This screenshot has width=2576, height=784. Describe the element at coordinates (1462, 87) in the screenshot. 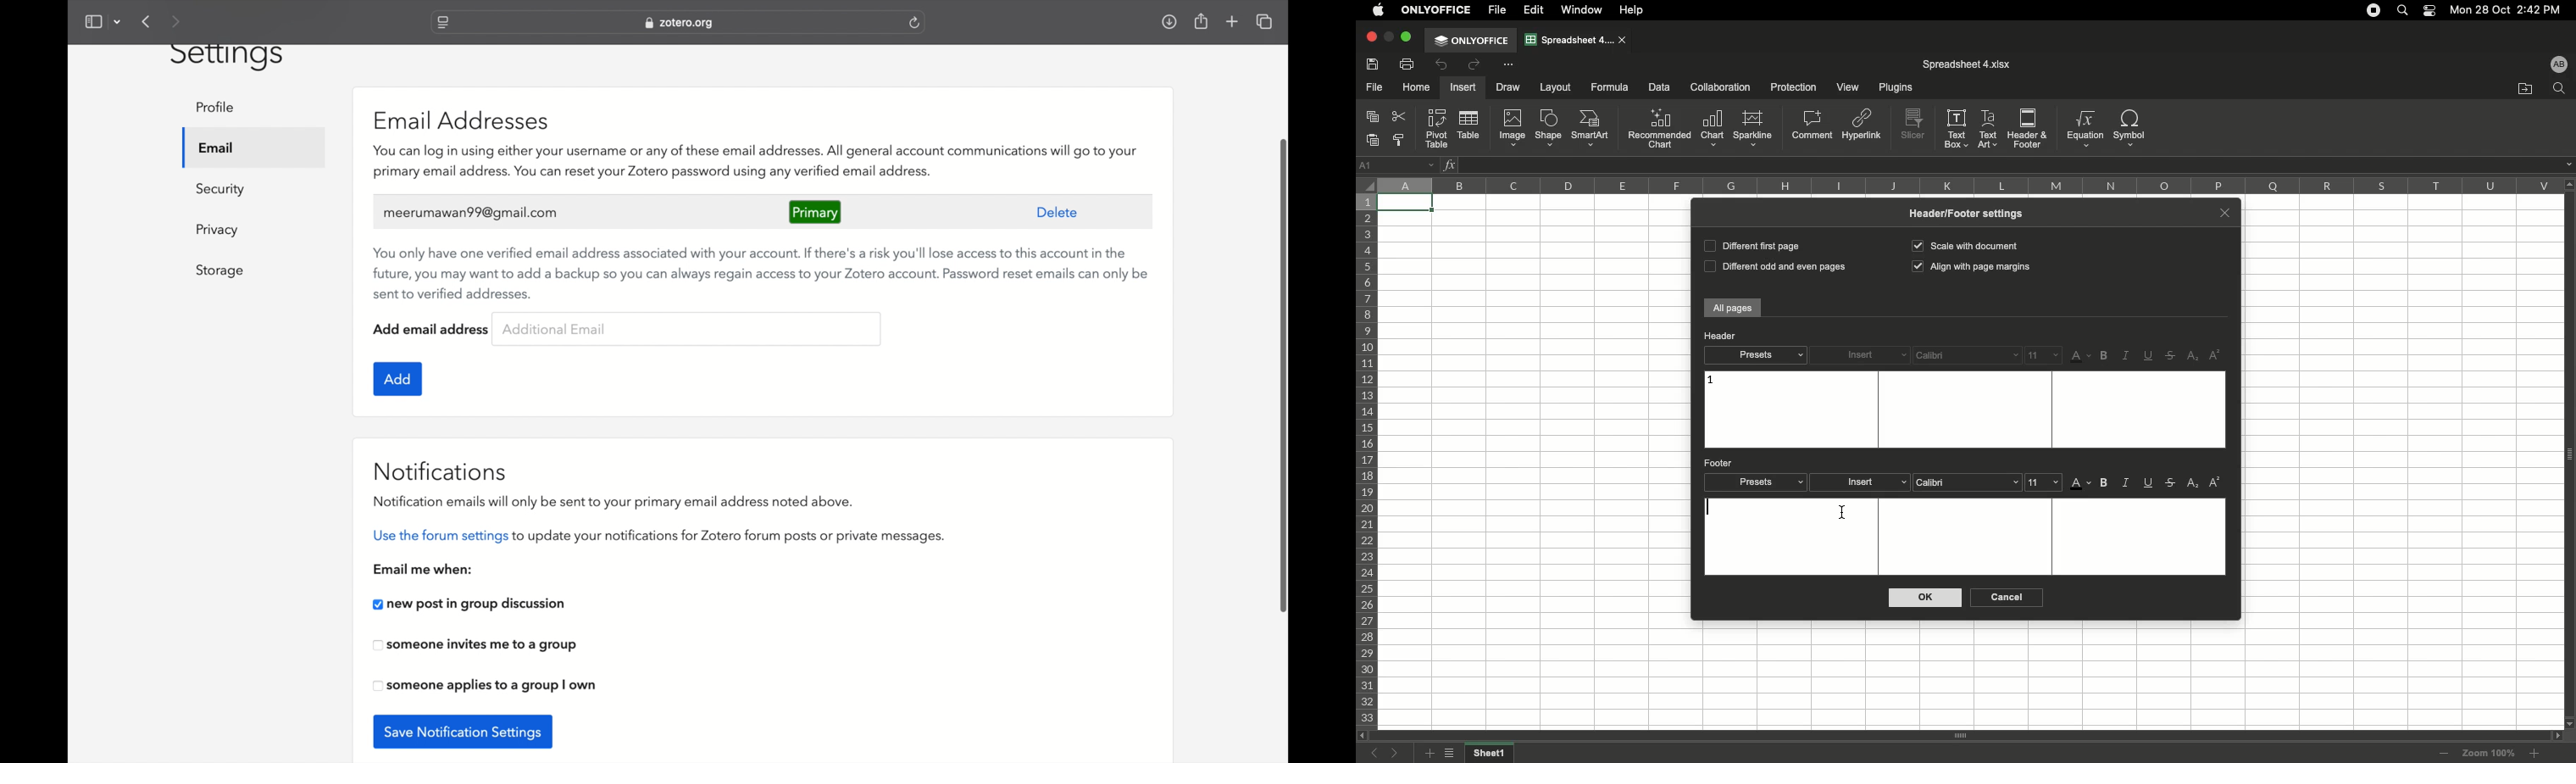

I see `Insert` at that location.